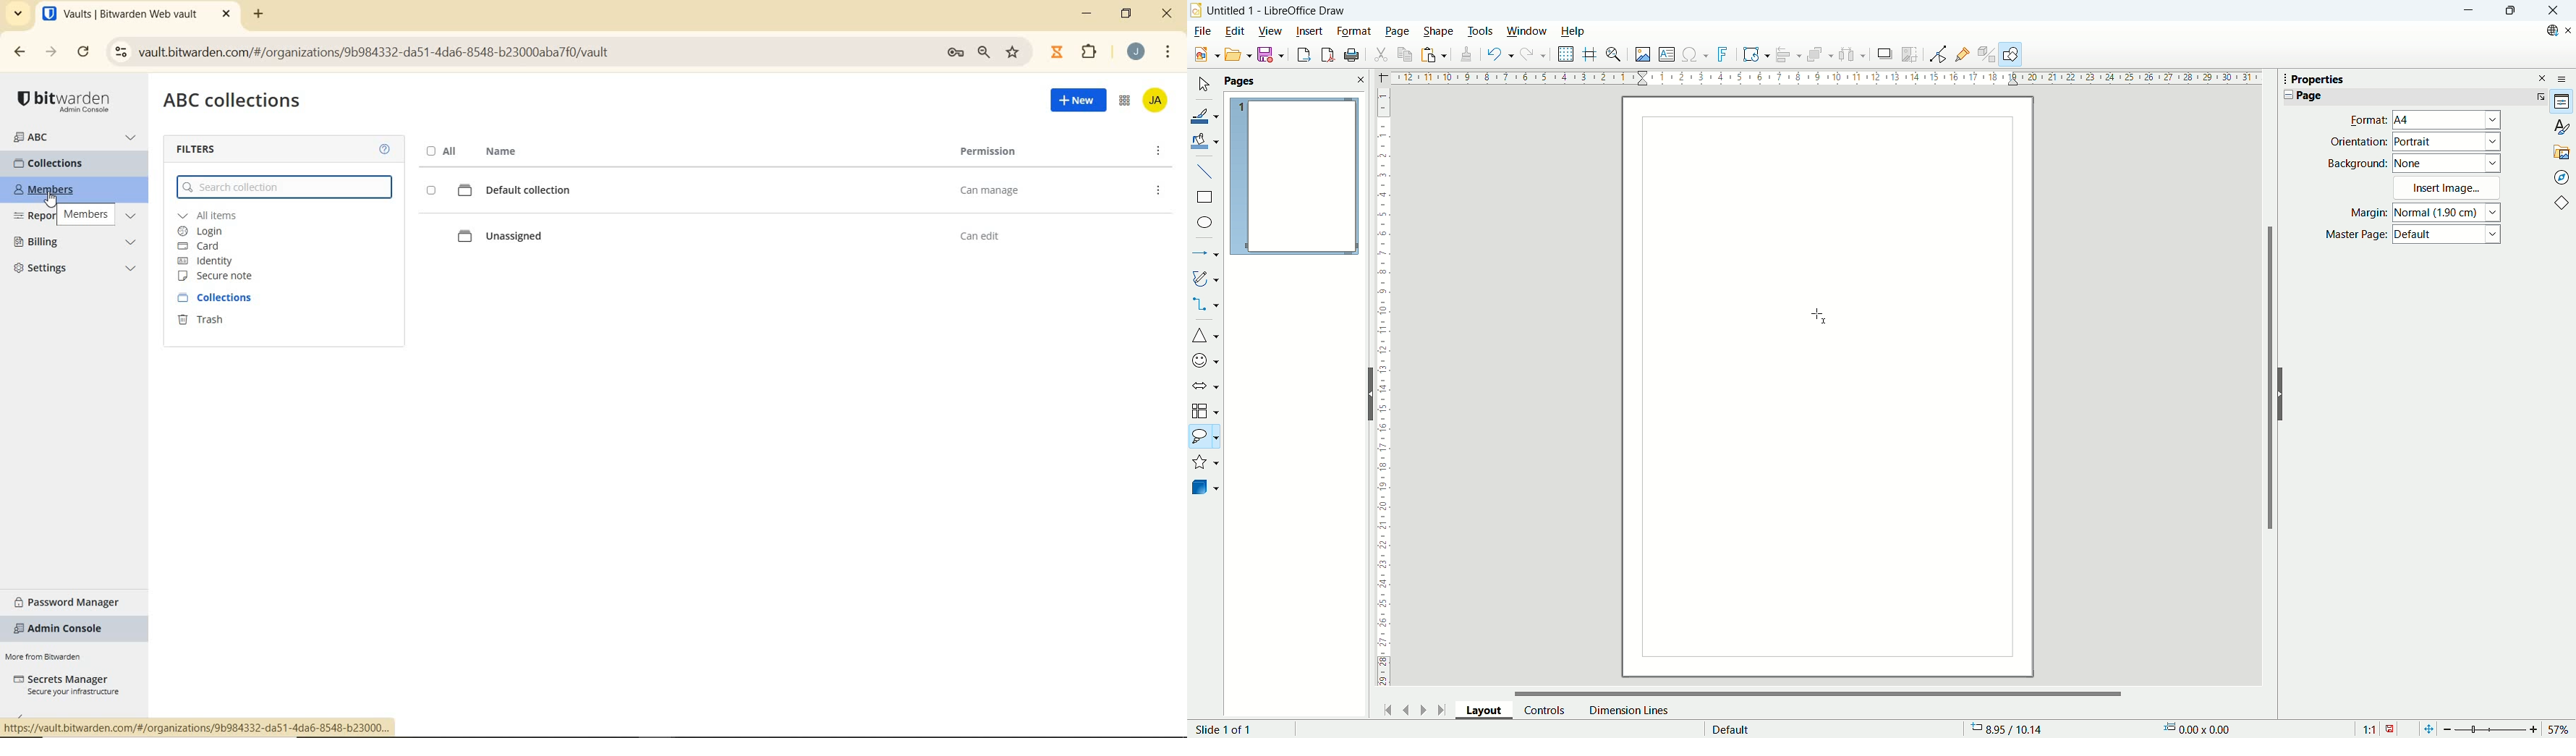  Describe the element at coordinates (2547, 30) in the screenshot. I see `Search on web` at that location.